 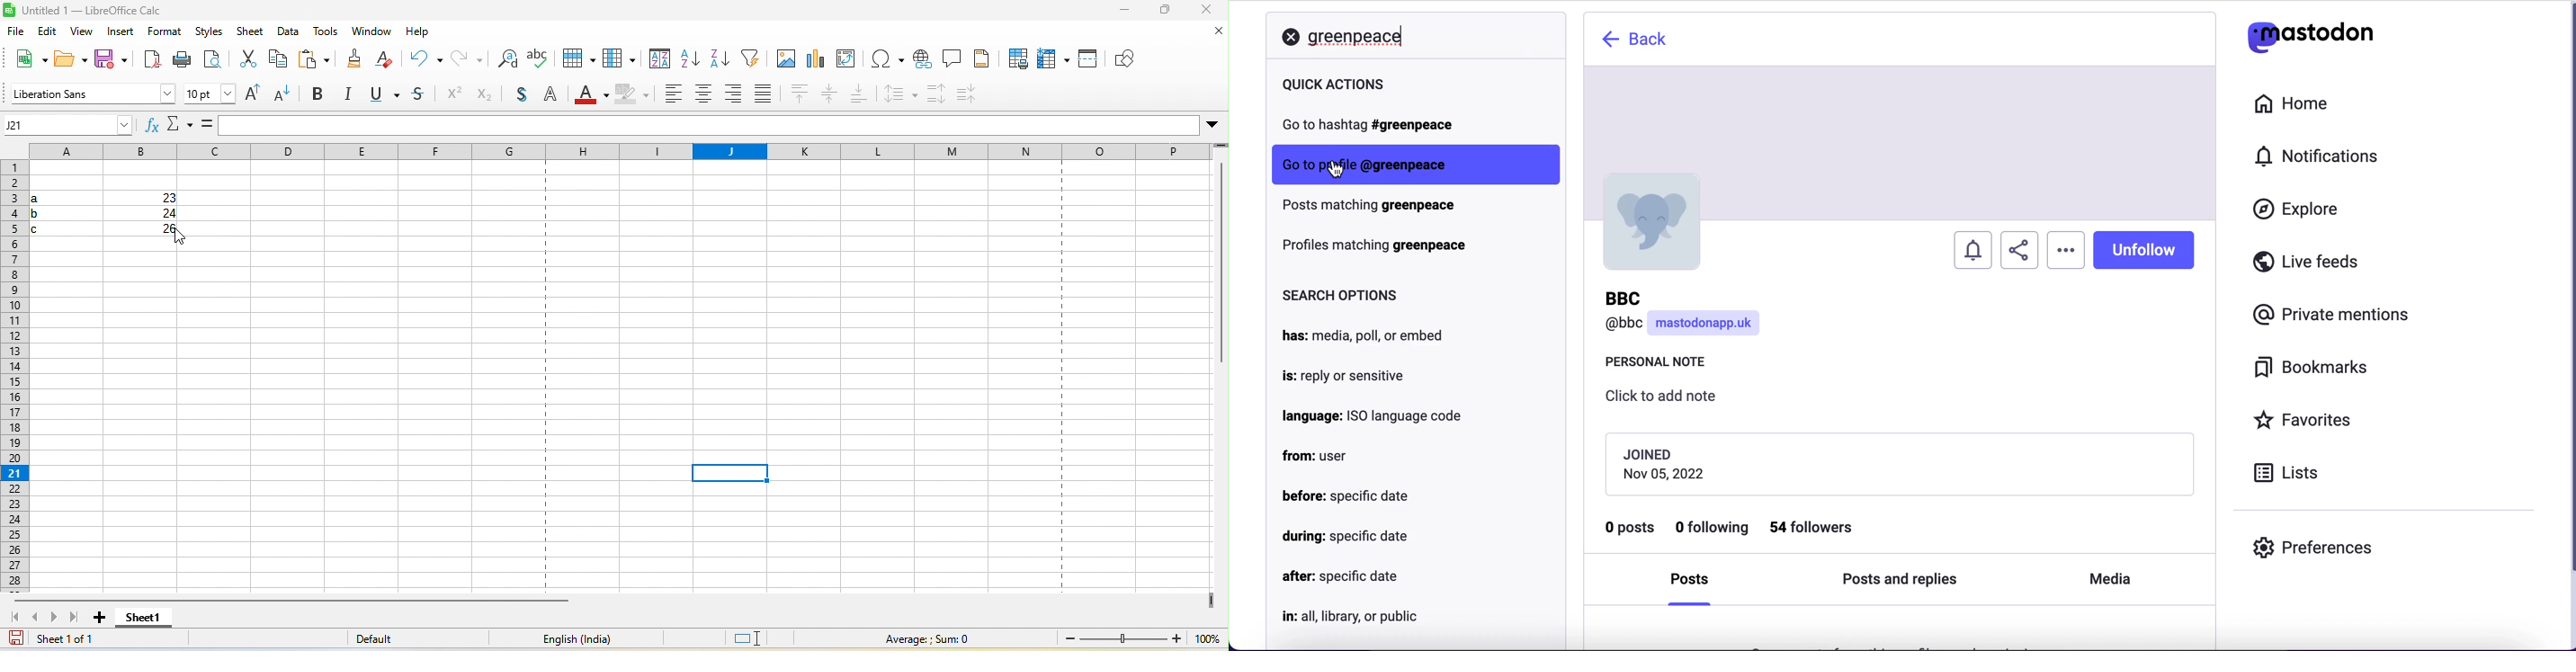 I want to click on function wizard, so click(x=150, y=125).